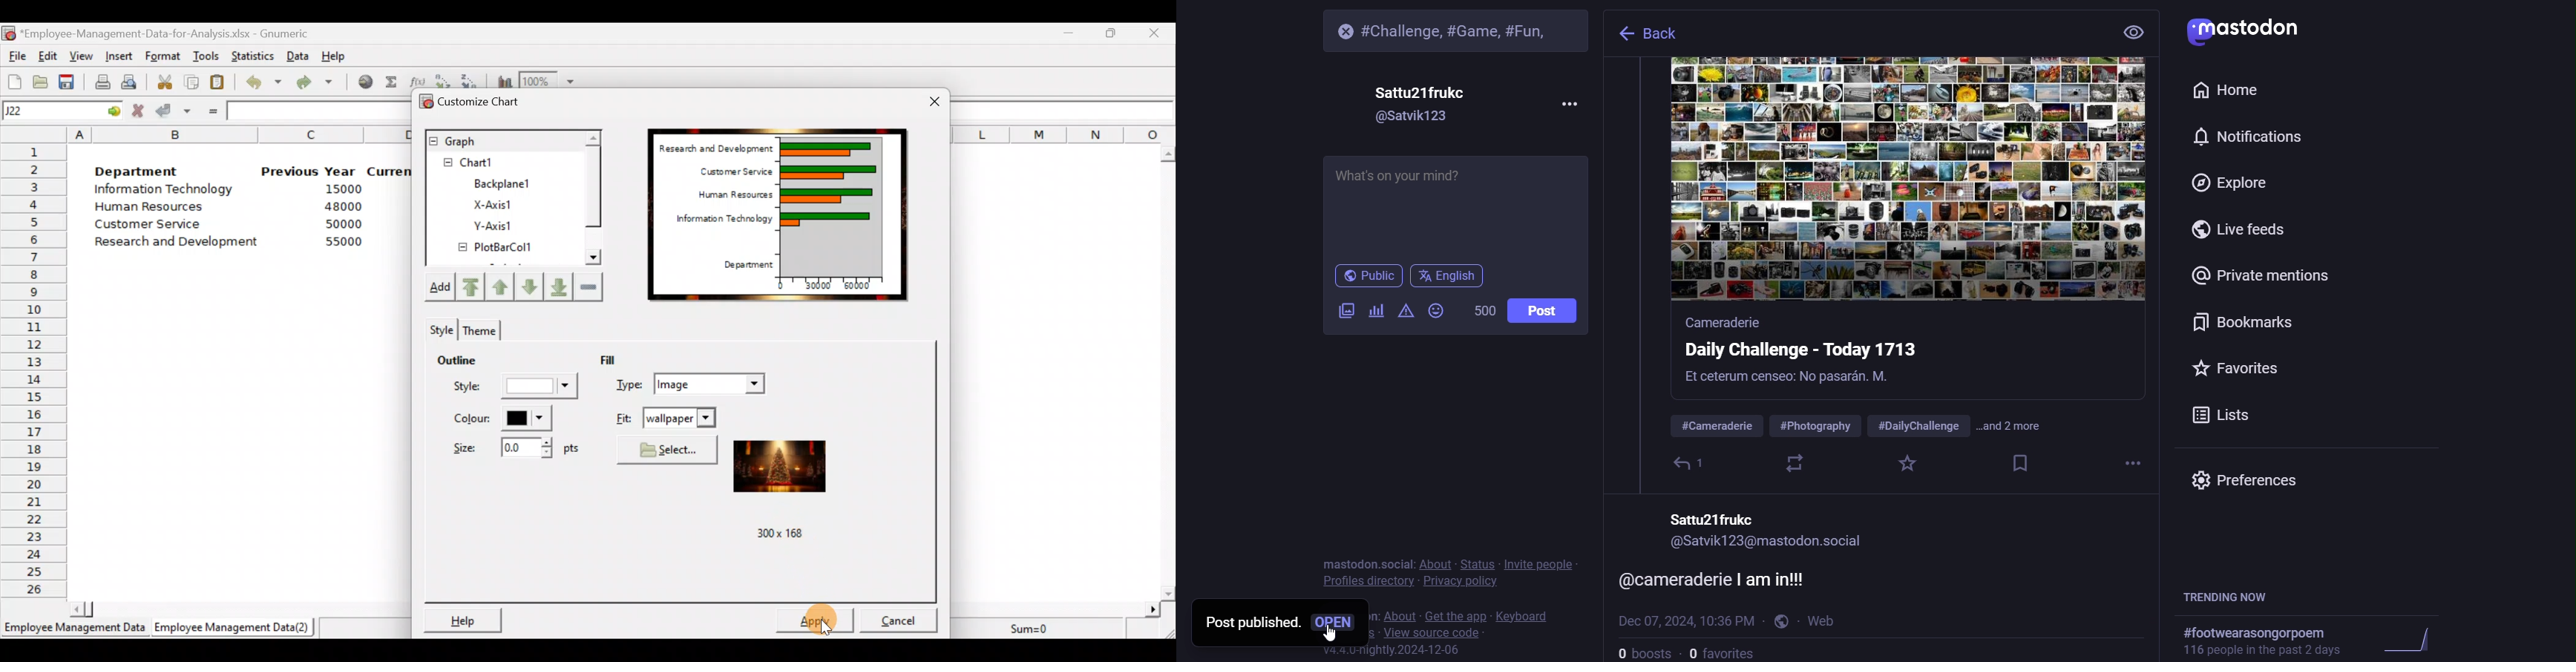 Image resolution: width=2576 pixels, height=672 pixels. I want to click on What's on your mind?, so click(1459, 209).